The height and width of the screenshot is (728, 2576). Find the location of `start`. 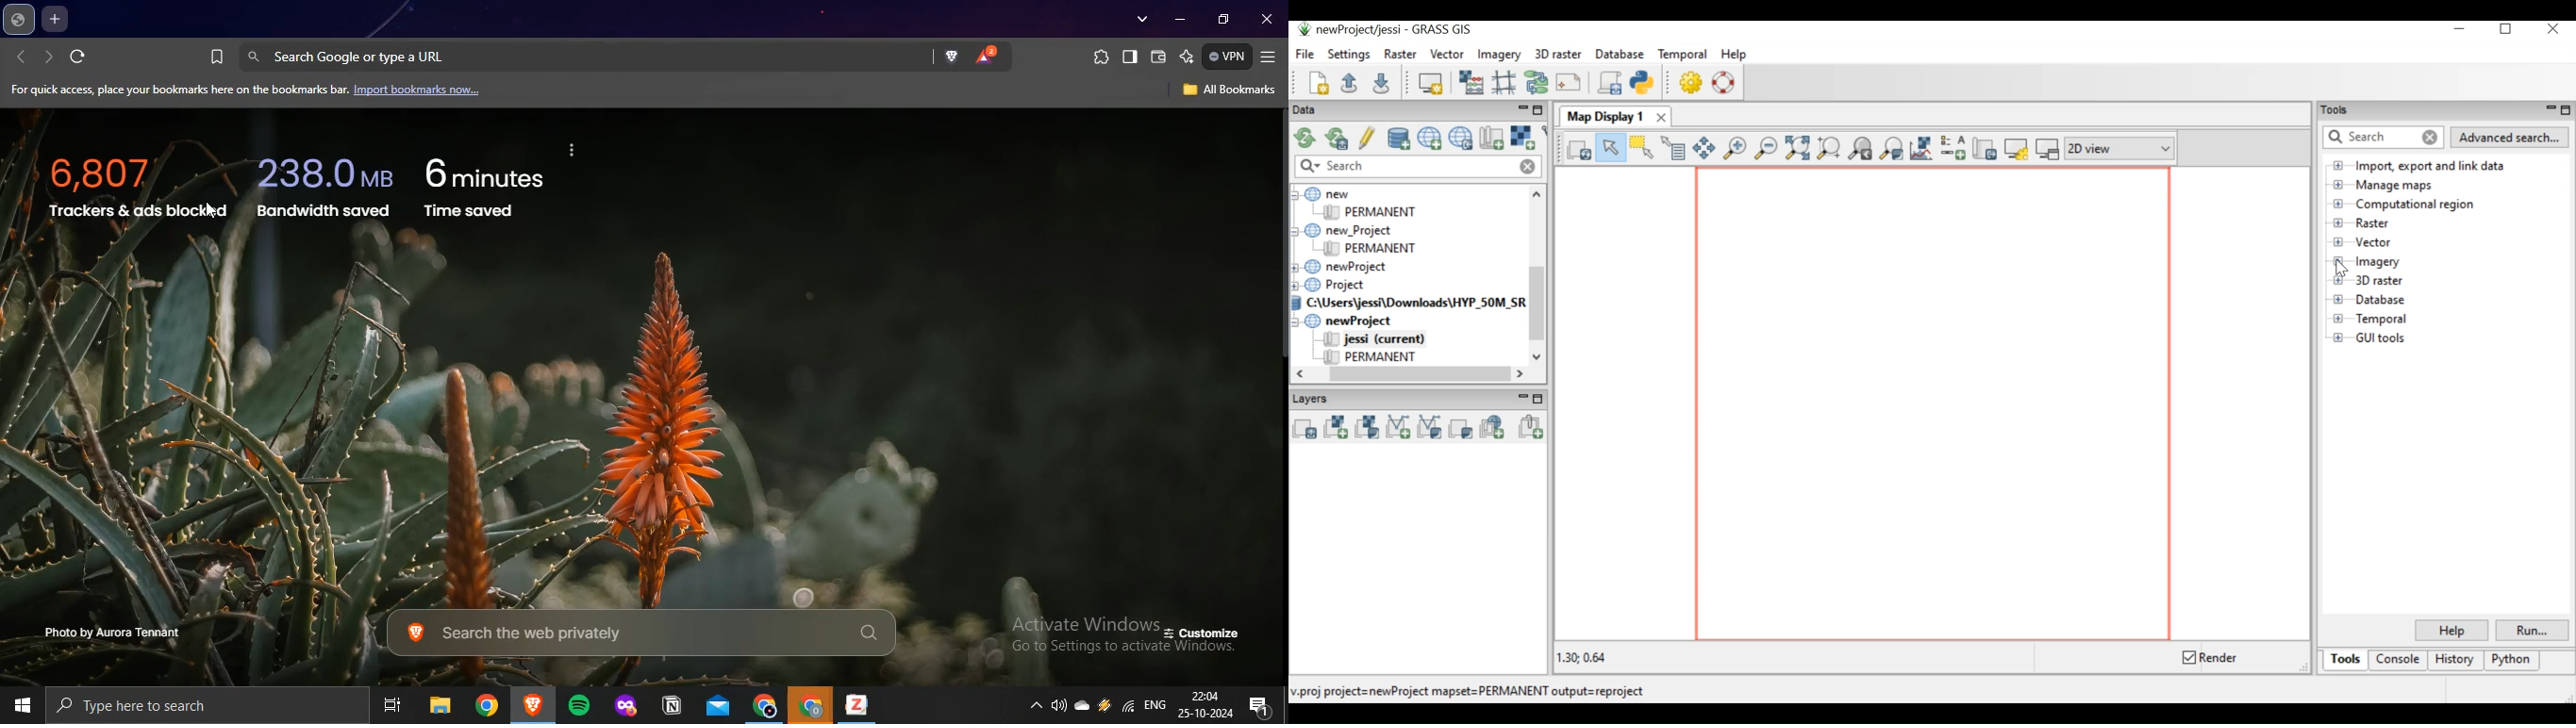

start is located at coordinates (23, 706).